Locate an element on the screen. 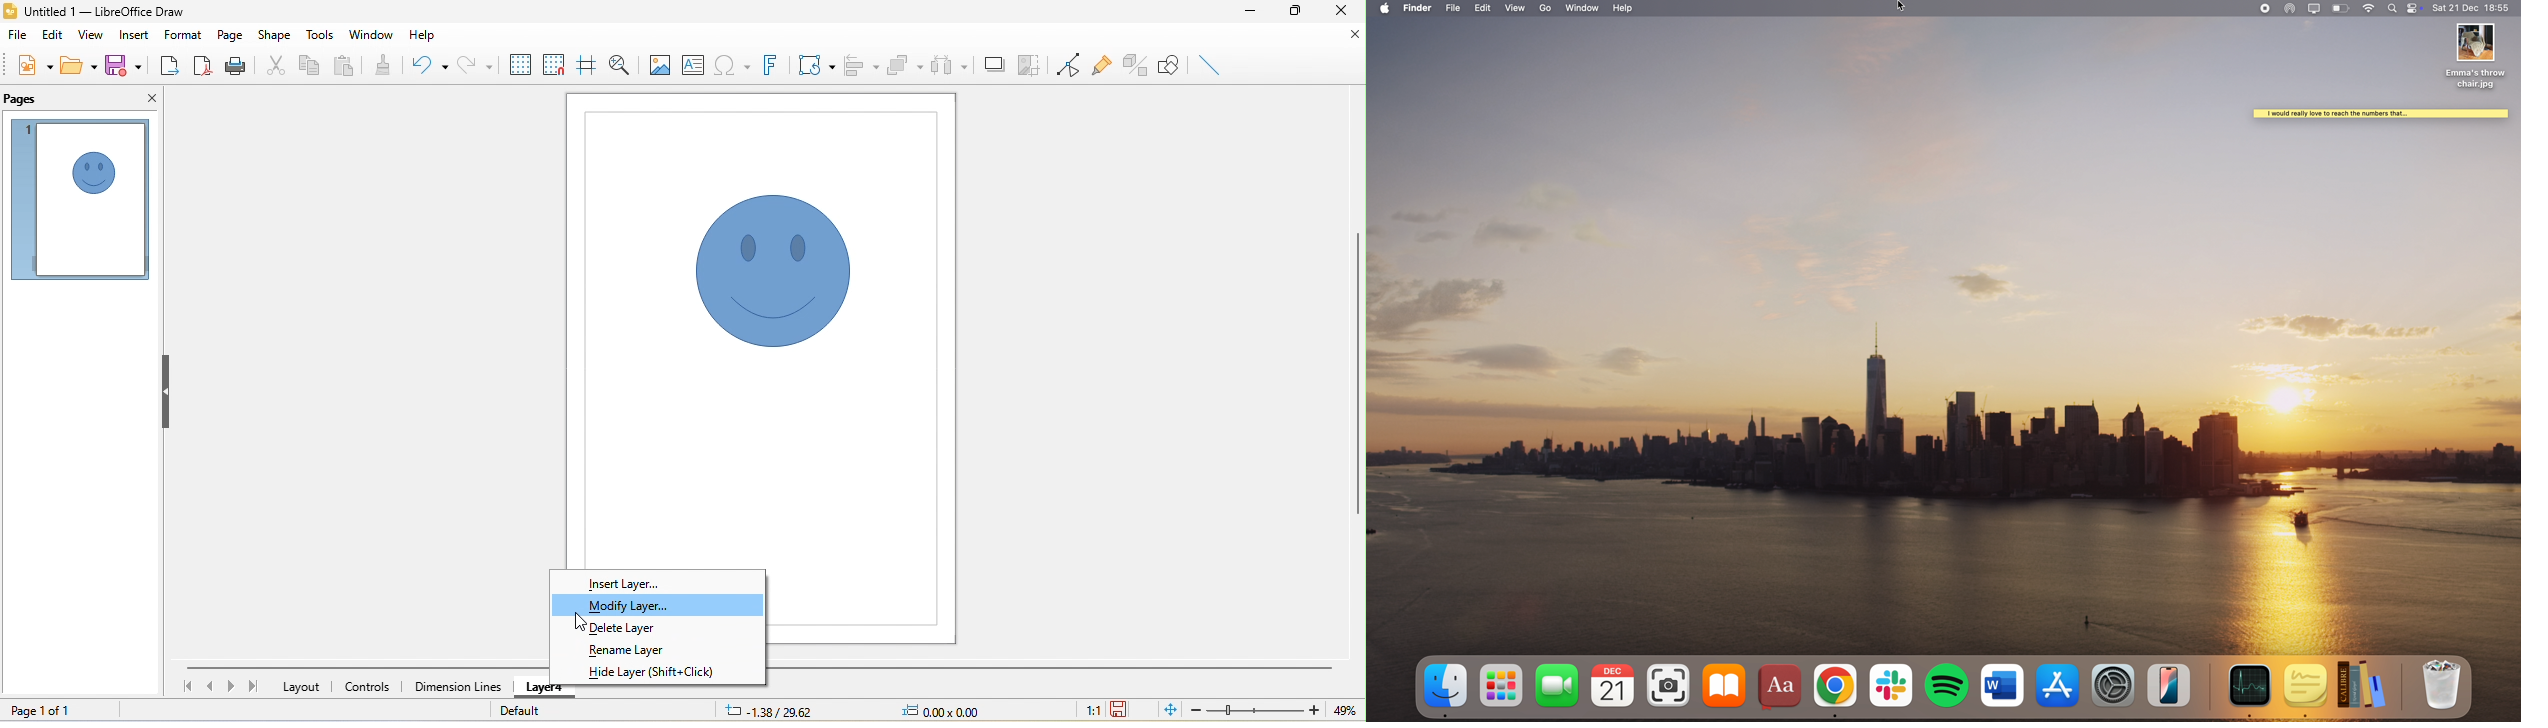  stickie is located at coordinates (2381, 116).